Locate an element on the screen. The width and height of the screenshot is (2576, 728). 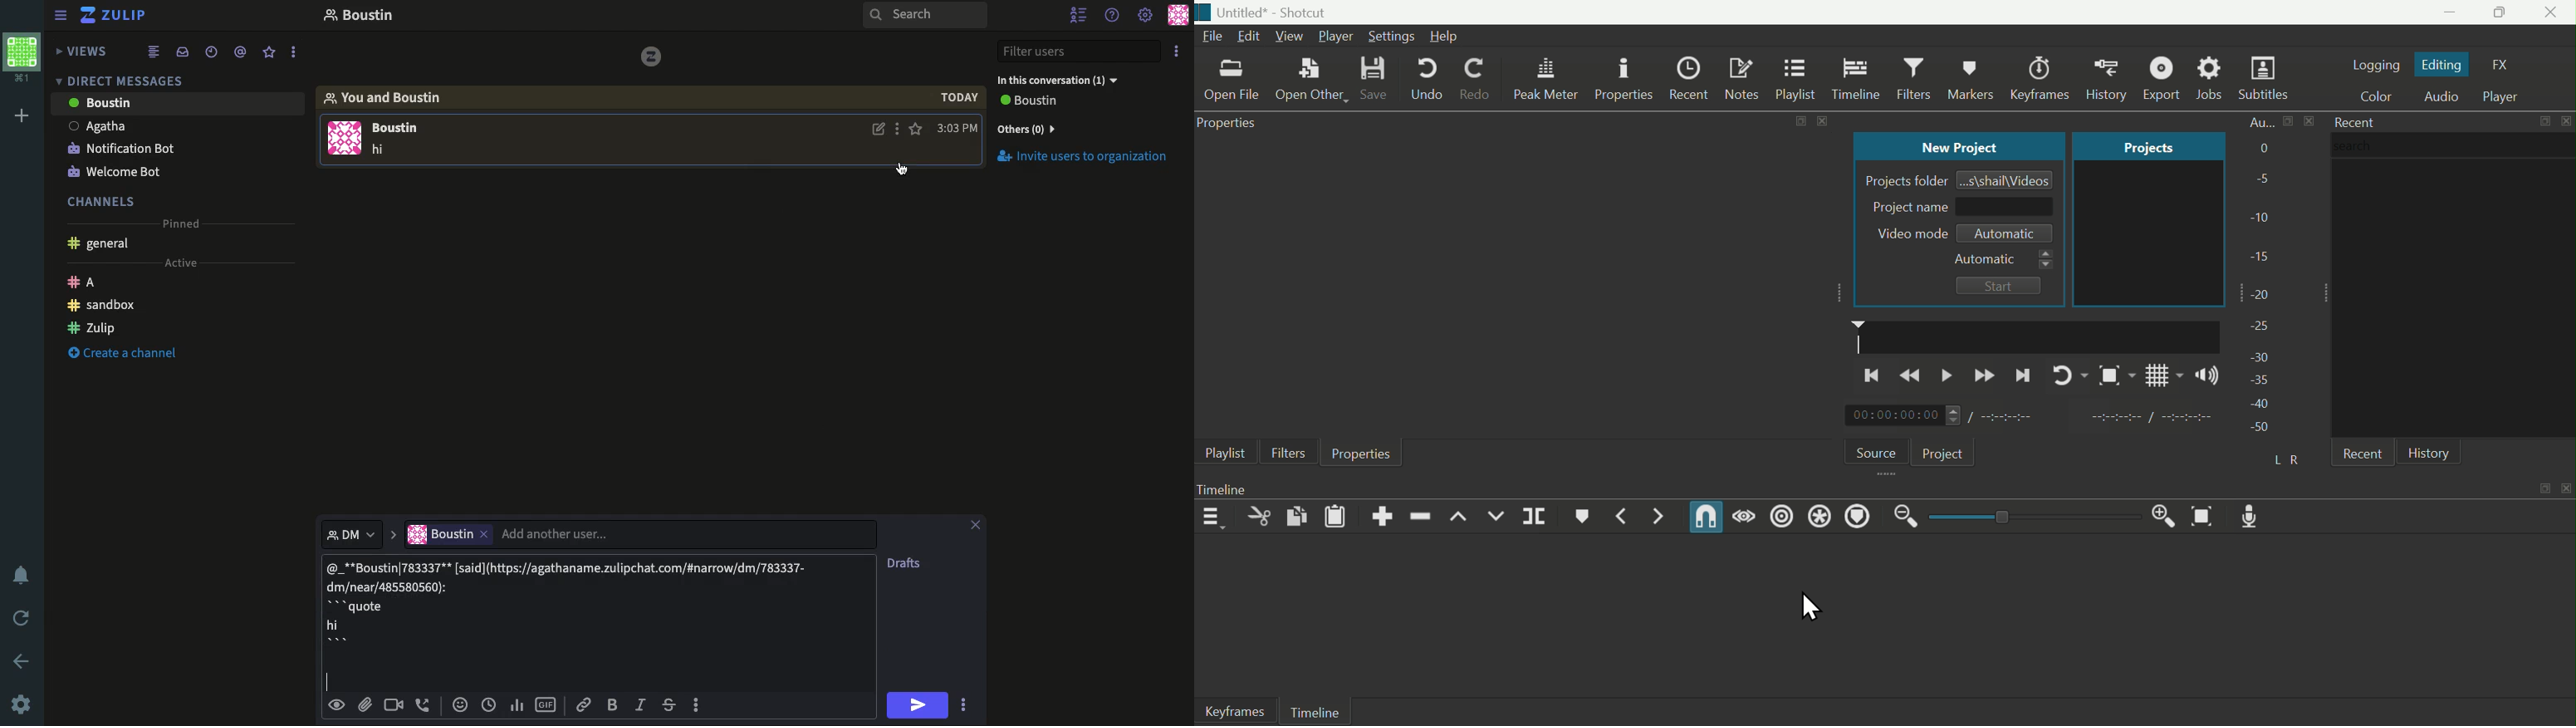
Help is located at coordinates (1113, 14).